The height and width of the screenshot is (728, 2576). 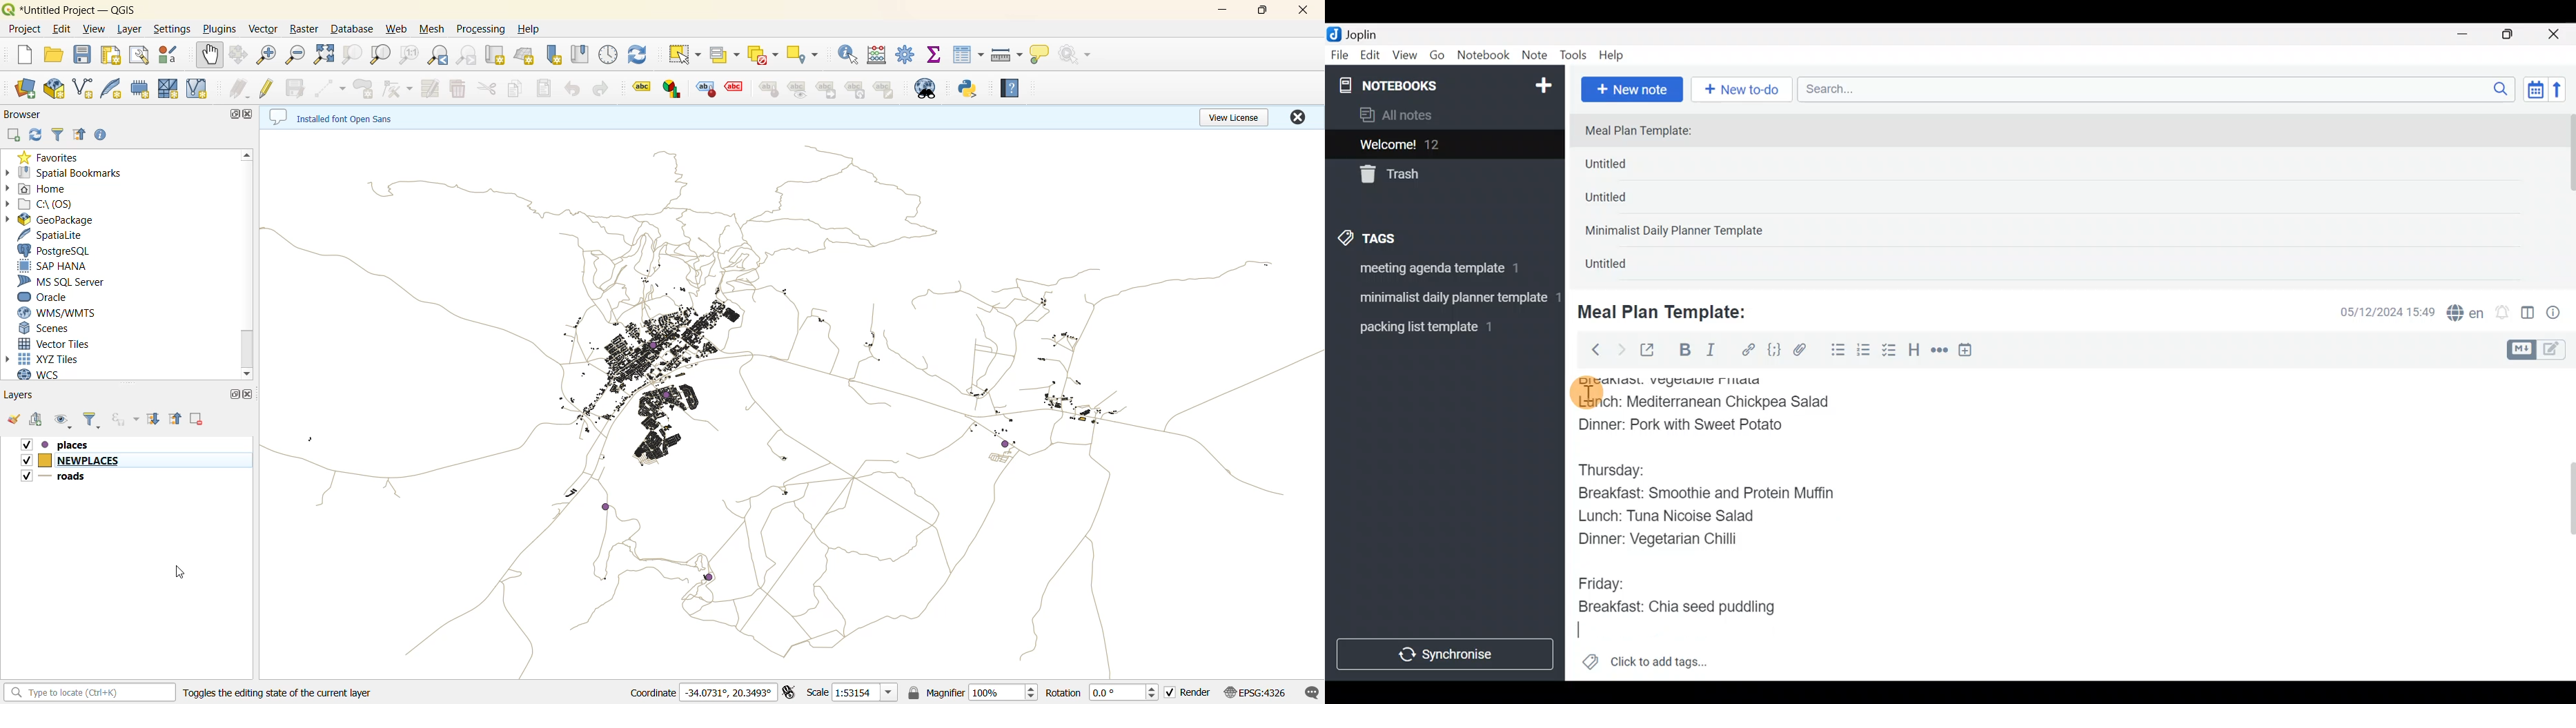 I want to click on Code, so click(x=1773, y=349).